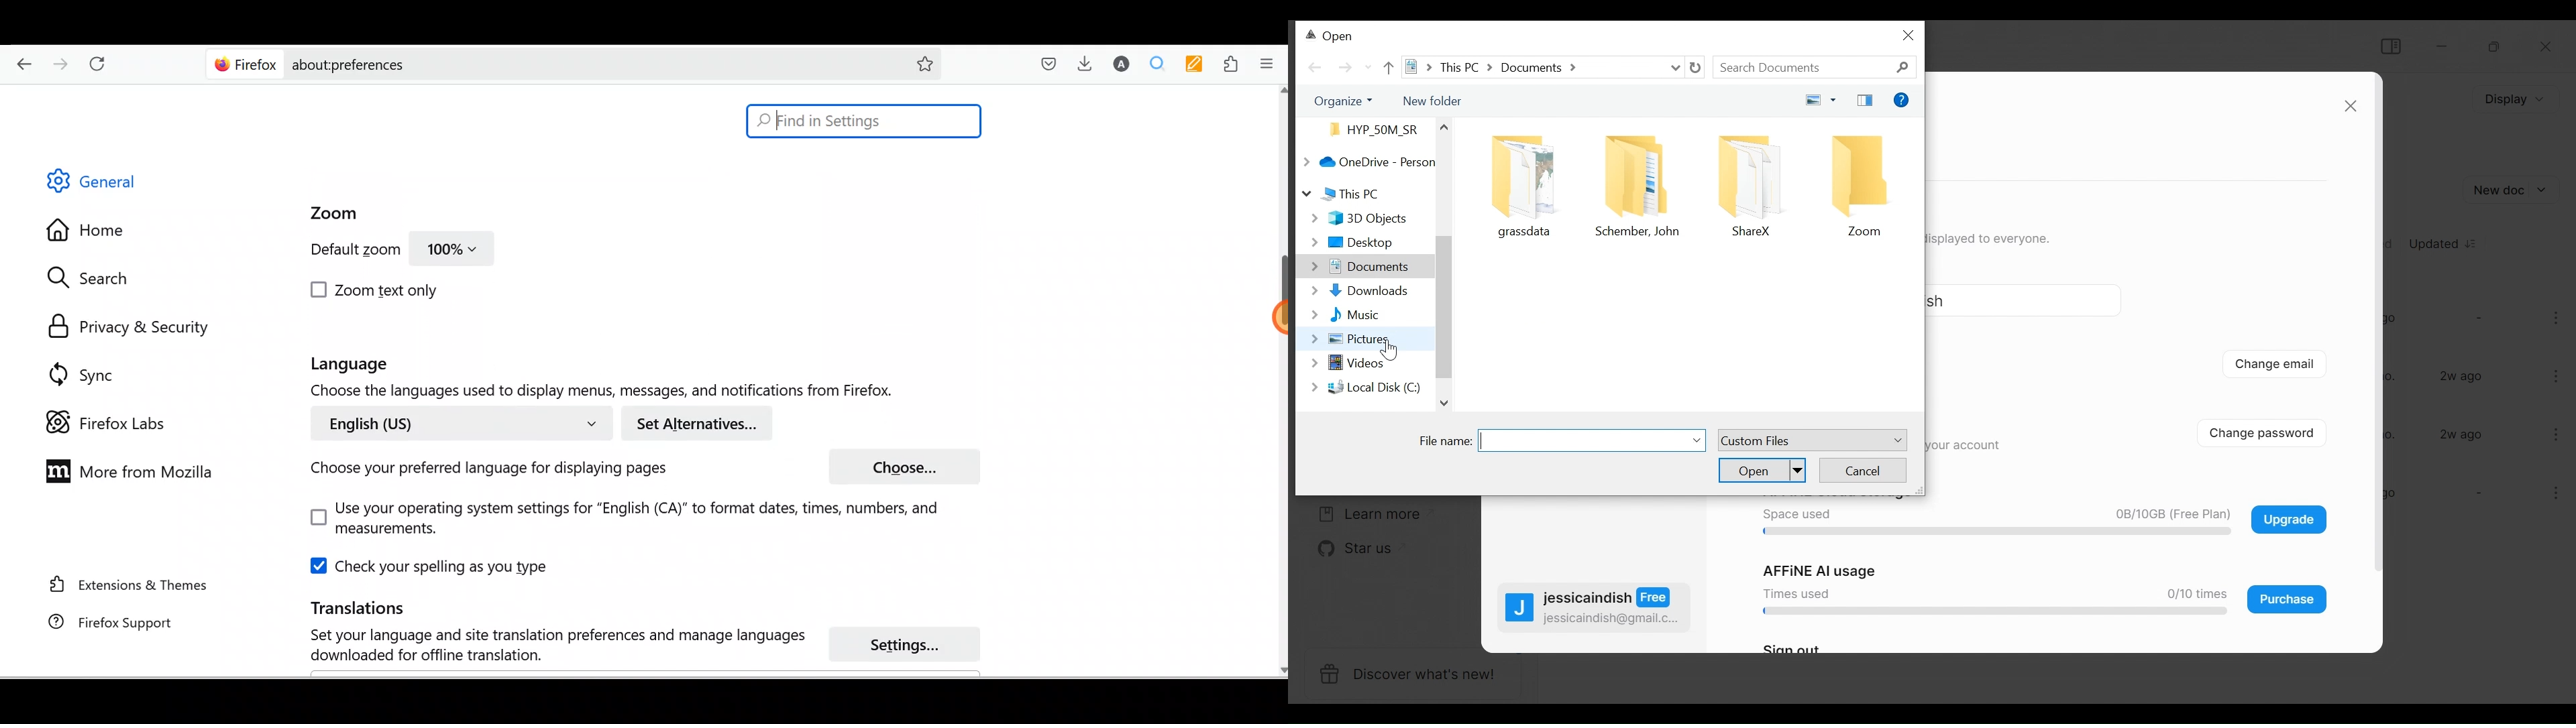 The width and height of the screenshot is (2576, 728). What do you see at coordinates (1118, 64) in the screenshot?
I see `Account` at bounding box center [1118, 64].